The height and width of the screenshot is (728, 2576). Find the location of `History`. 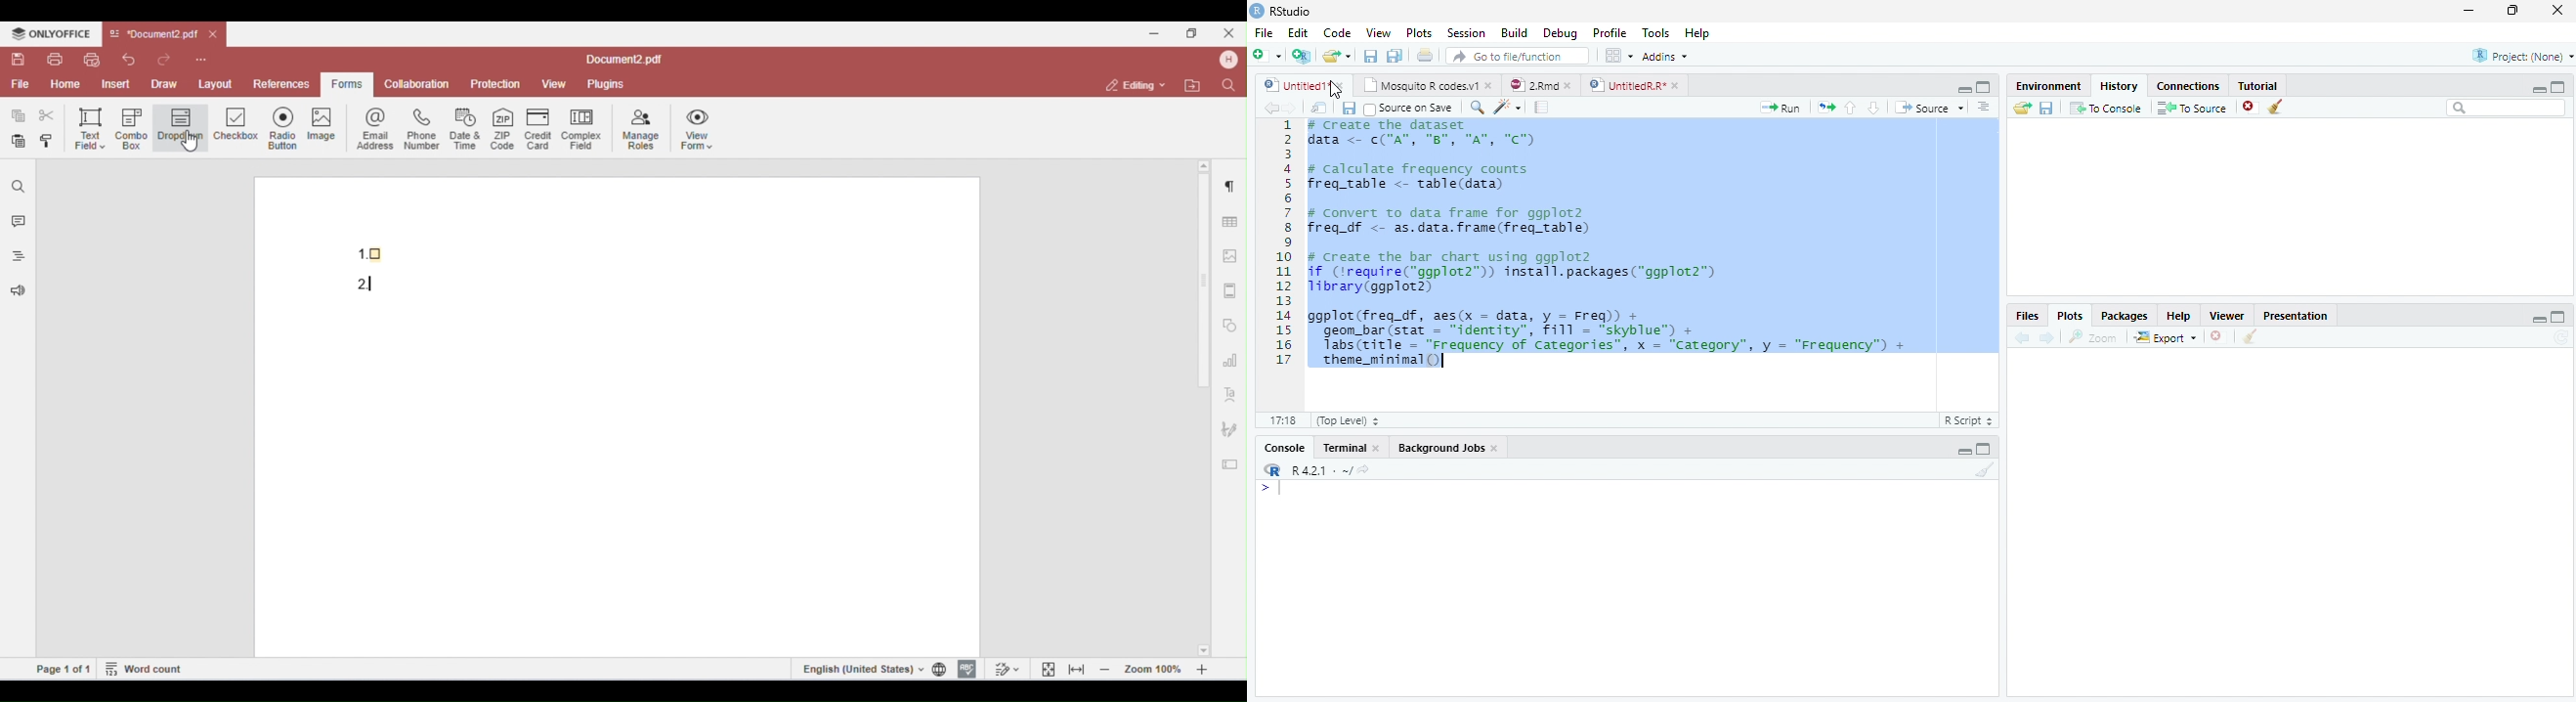

History is located at coordinates (2123, 86).